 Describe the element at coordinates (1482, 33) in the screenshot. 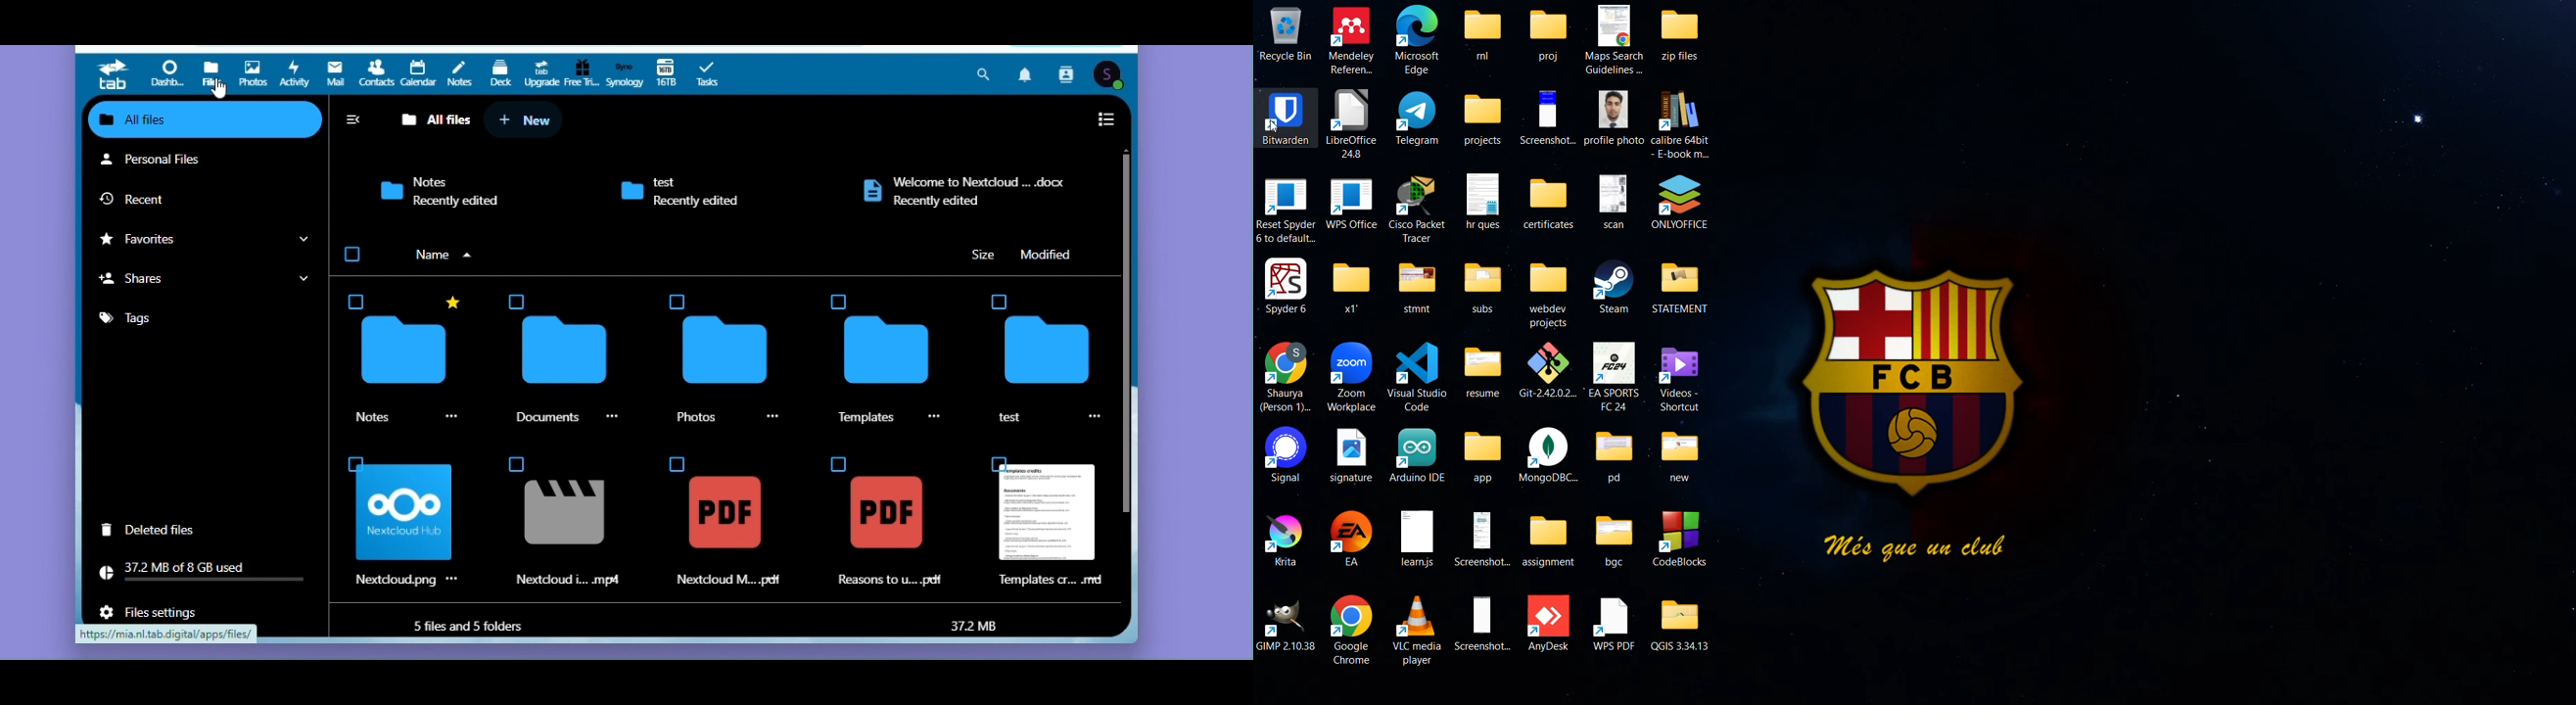

I see `ml` at that location.